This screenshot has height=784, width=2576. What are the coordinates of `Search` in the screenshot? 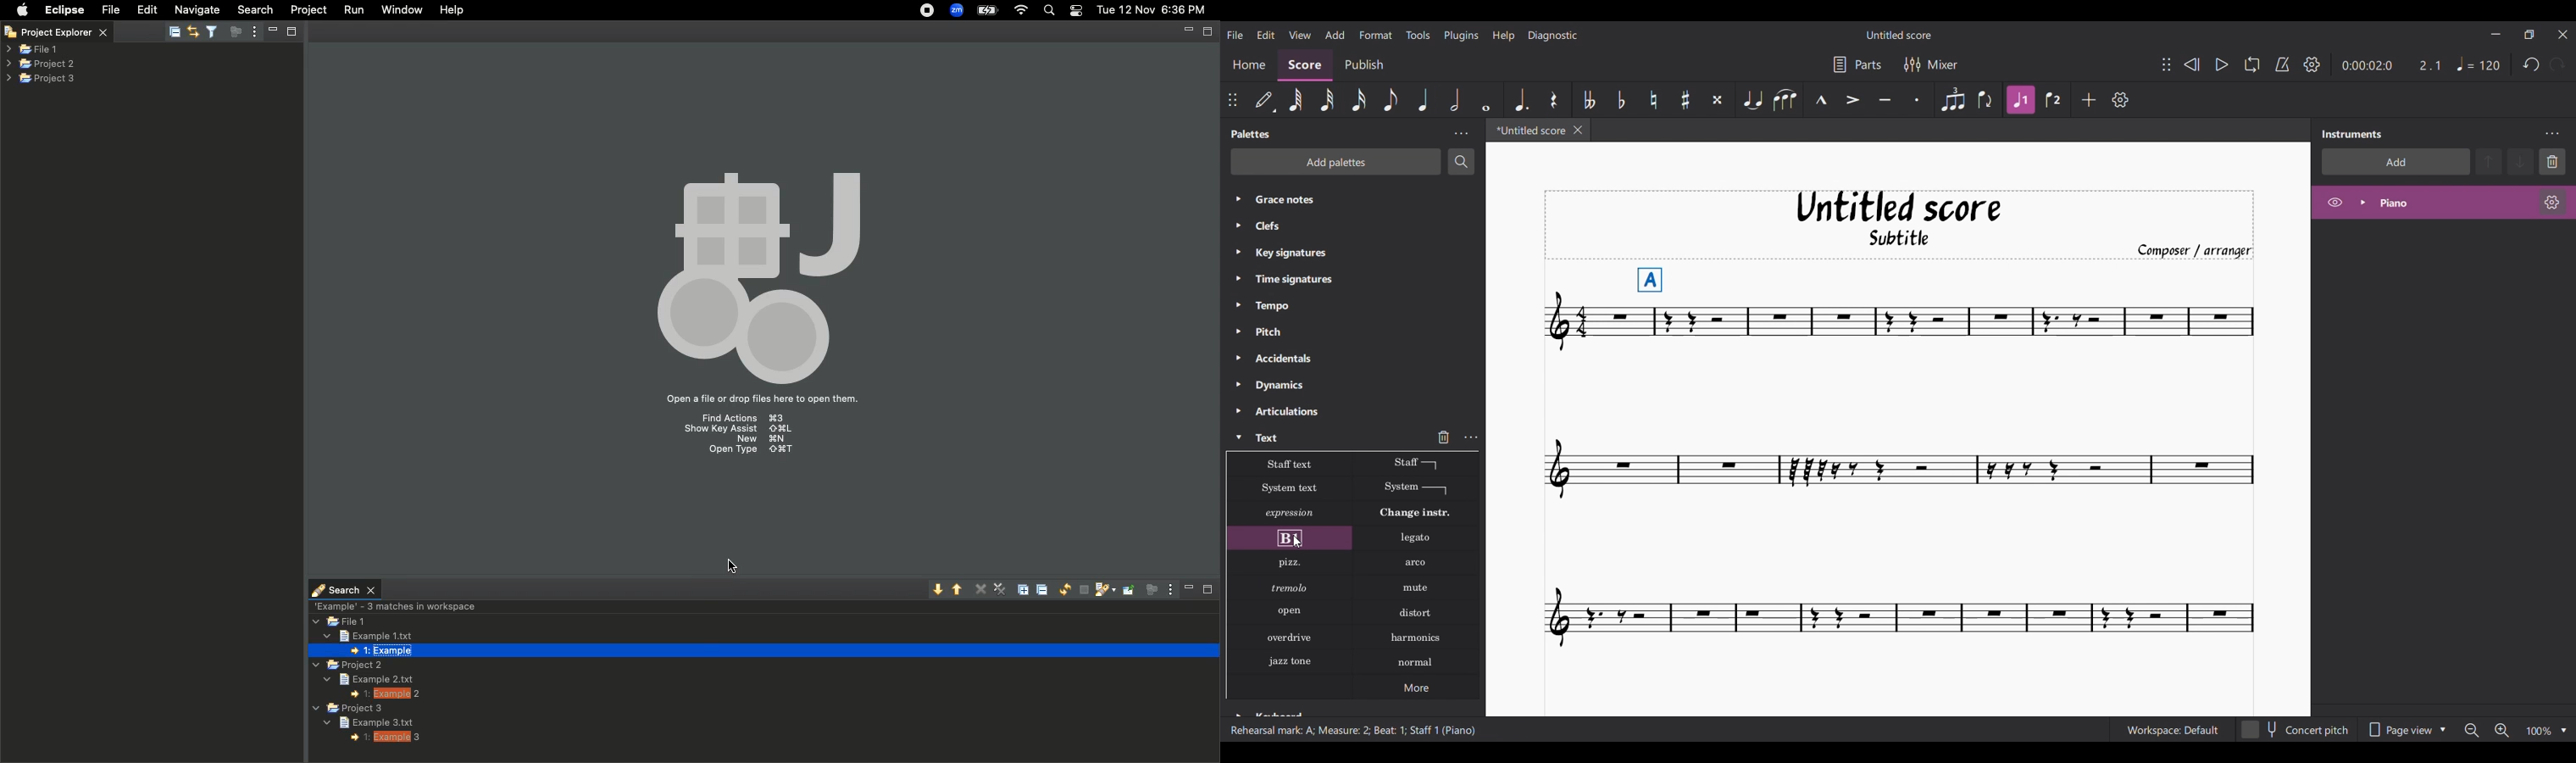 It's located at (1461, 161).